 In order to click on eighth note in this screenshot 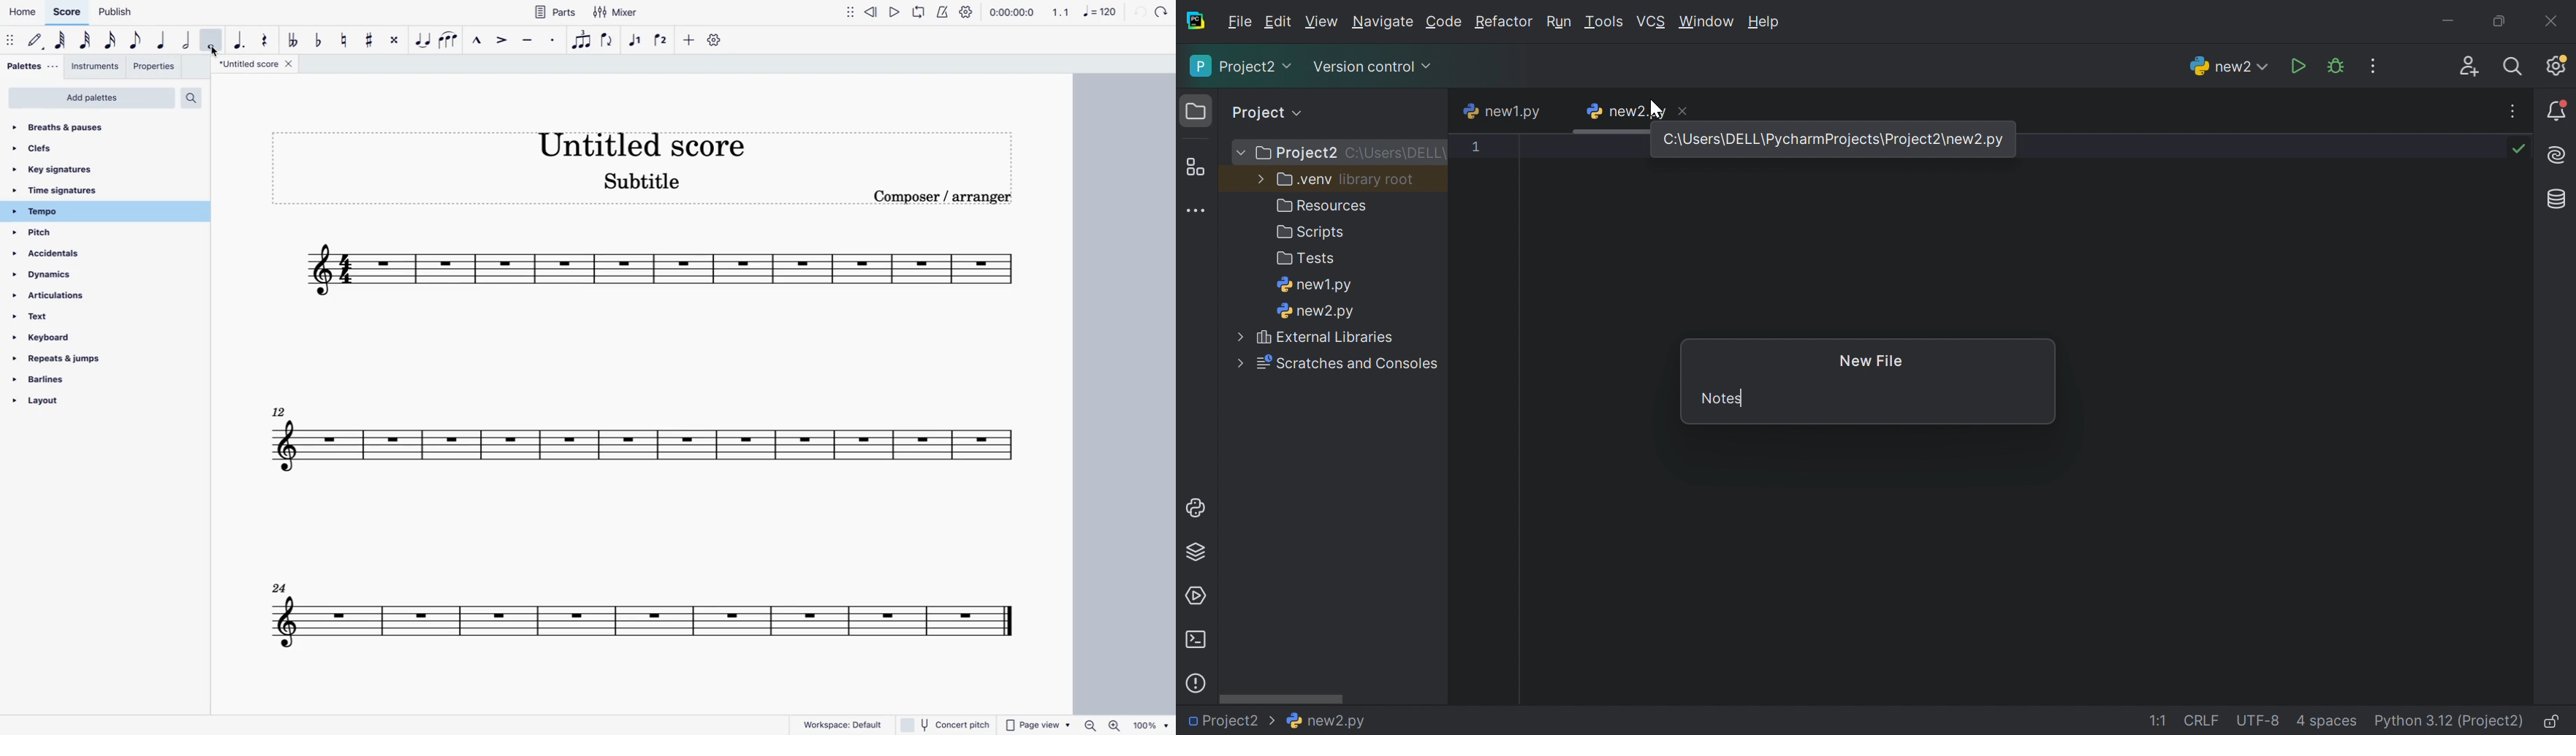, I will do `click(137, 40)`.